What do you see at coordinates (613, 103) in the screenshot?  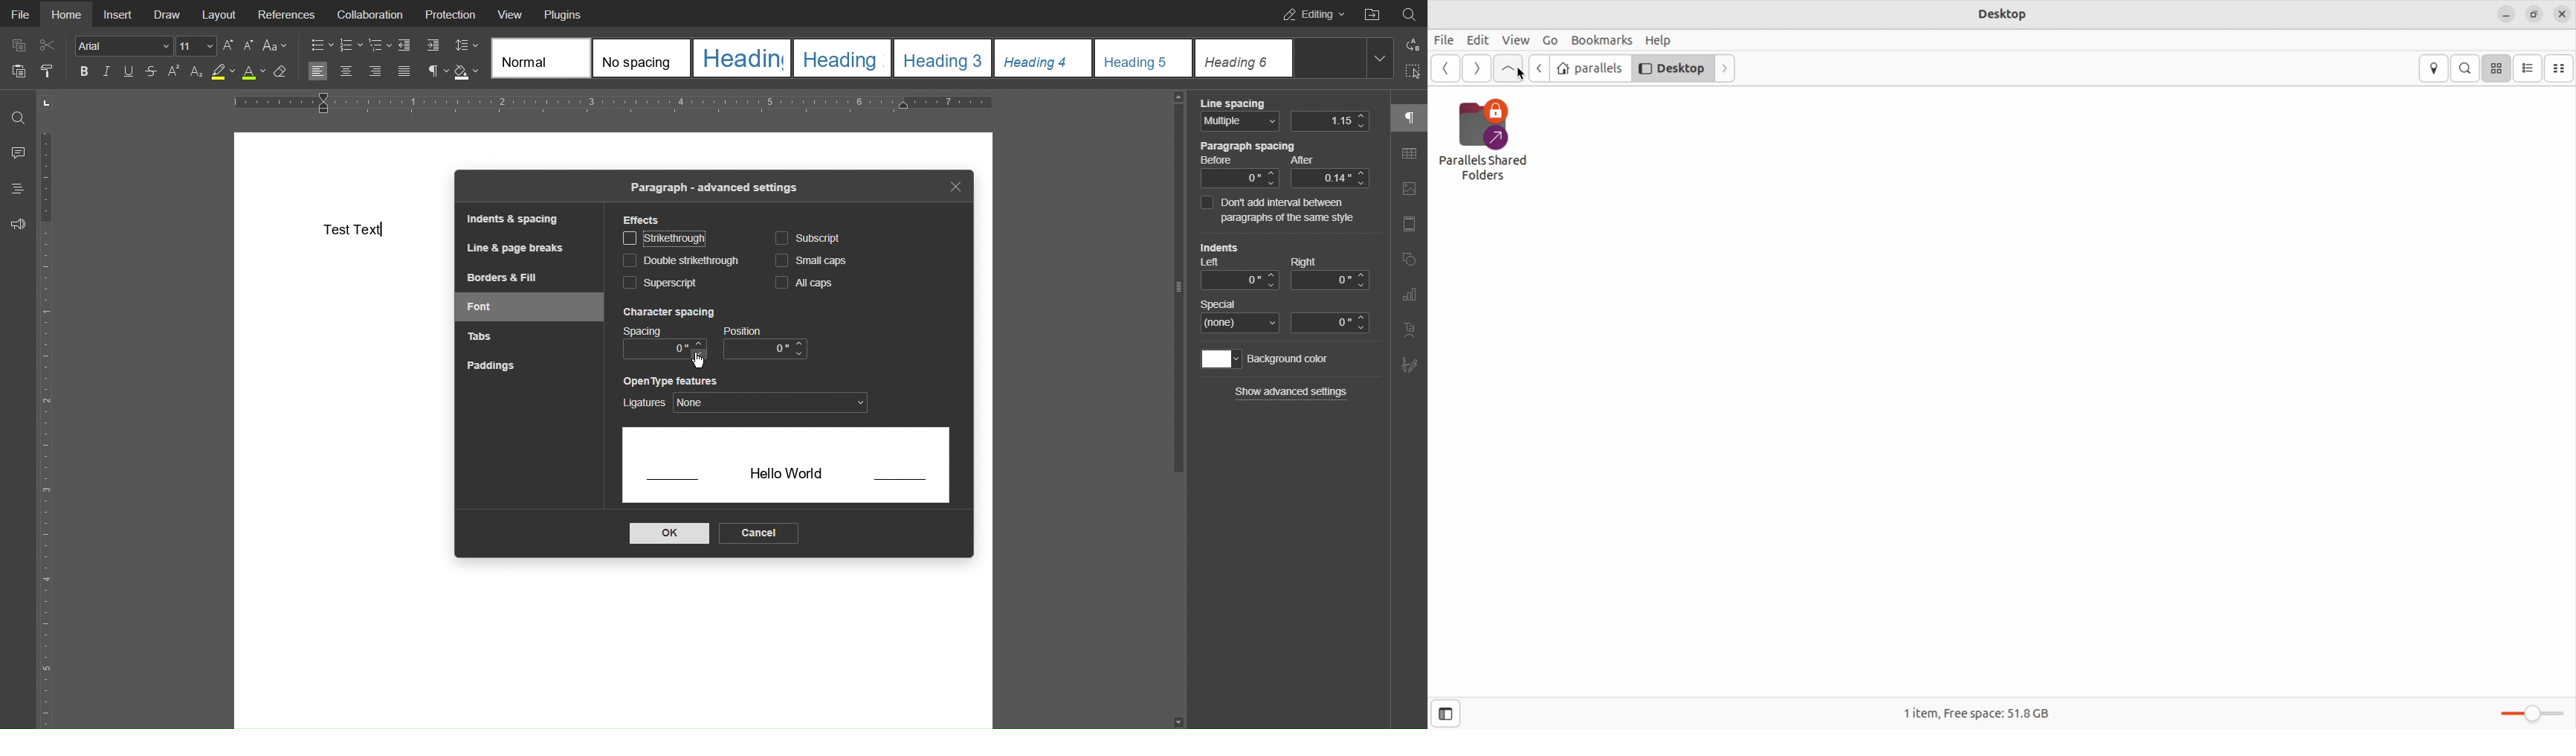 I see `Horizontal Ruler` at bounding box center [613, 103].